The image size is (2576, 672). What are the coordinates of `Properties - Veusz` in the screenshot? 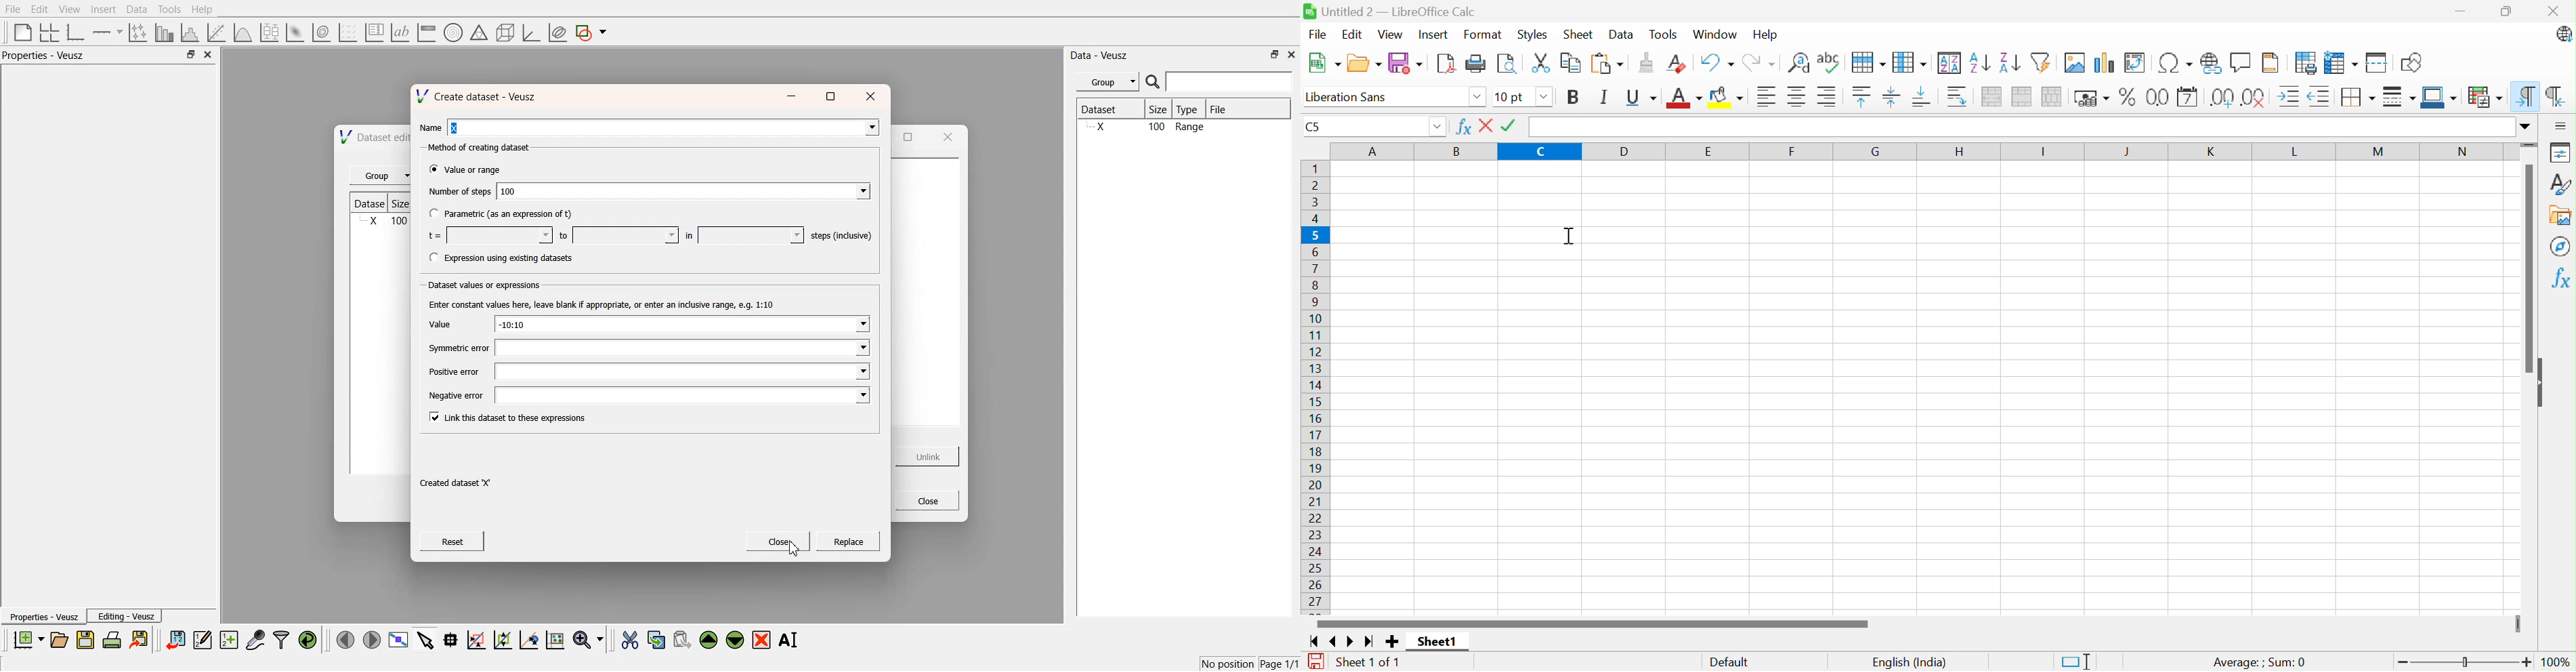 It's located at (47, 56).